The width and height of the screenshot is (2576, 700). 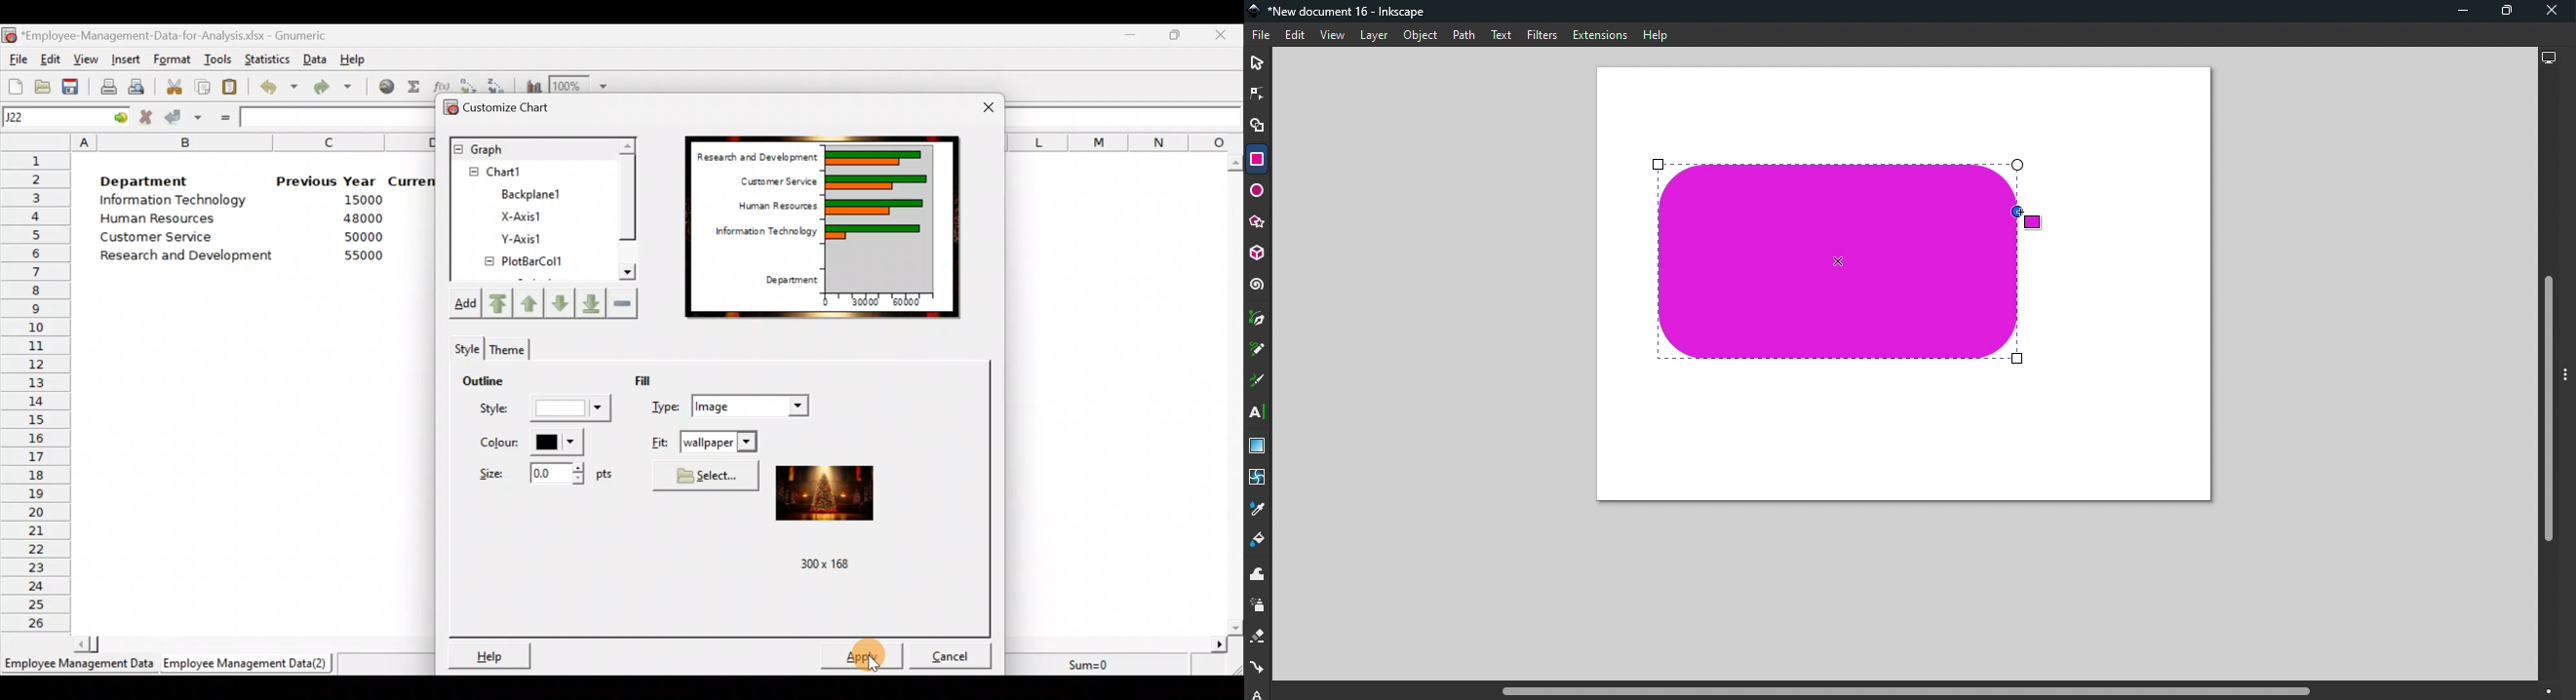 I want to click on Move up, so click(x=557, y=302).